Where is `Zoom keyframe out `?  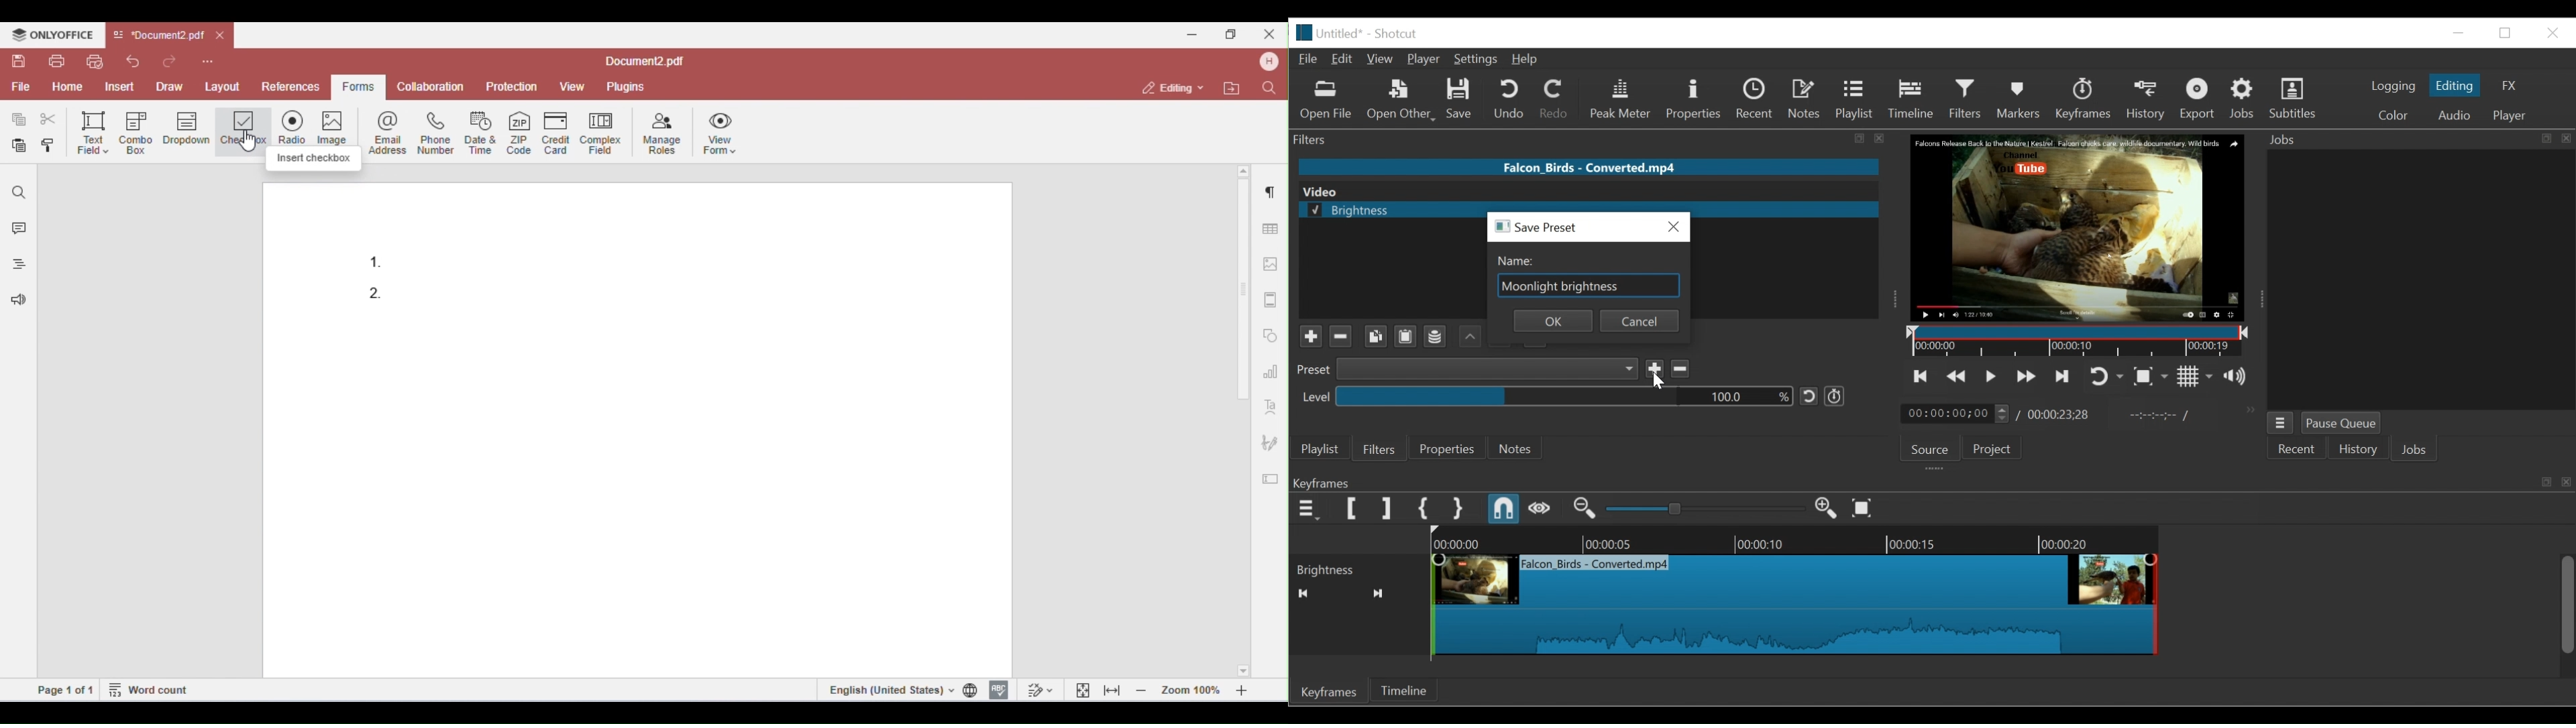 Zoom keyframe out  is located at coordinates (1828, 509).